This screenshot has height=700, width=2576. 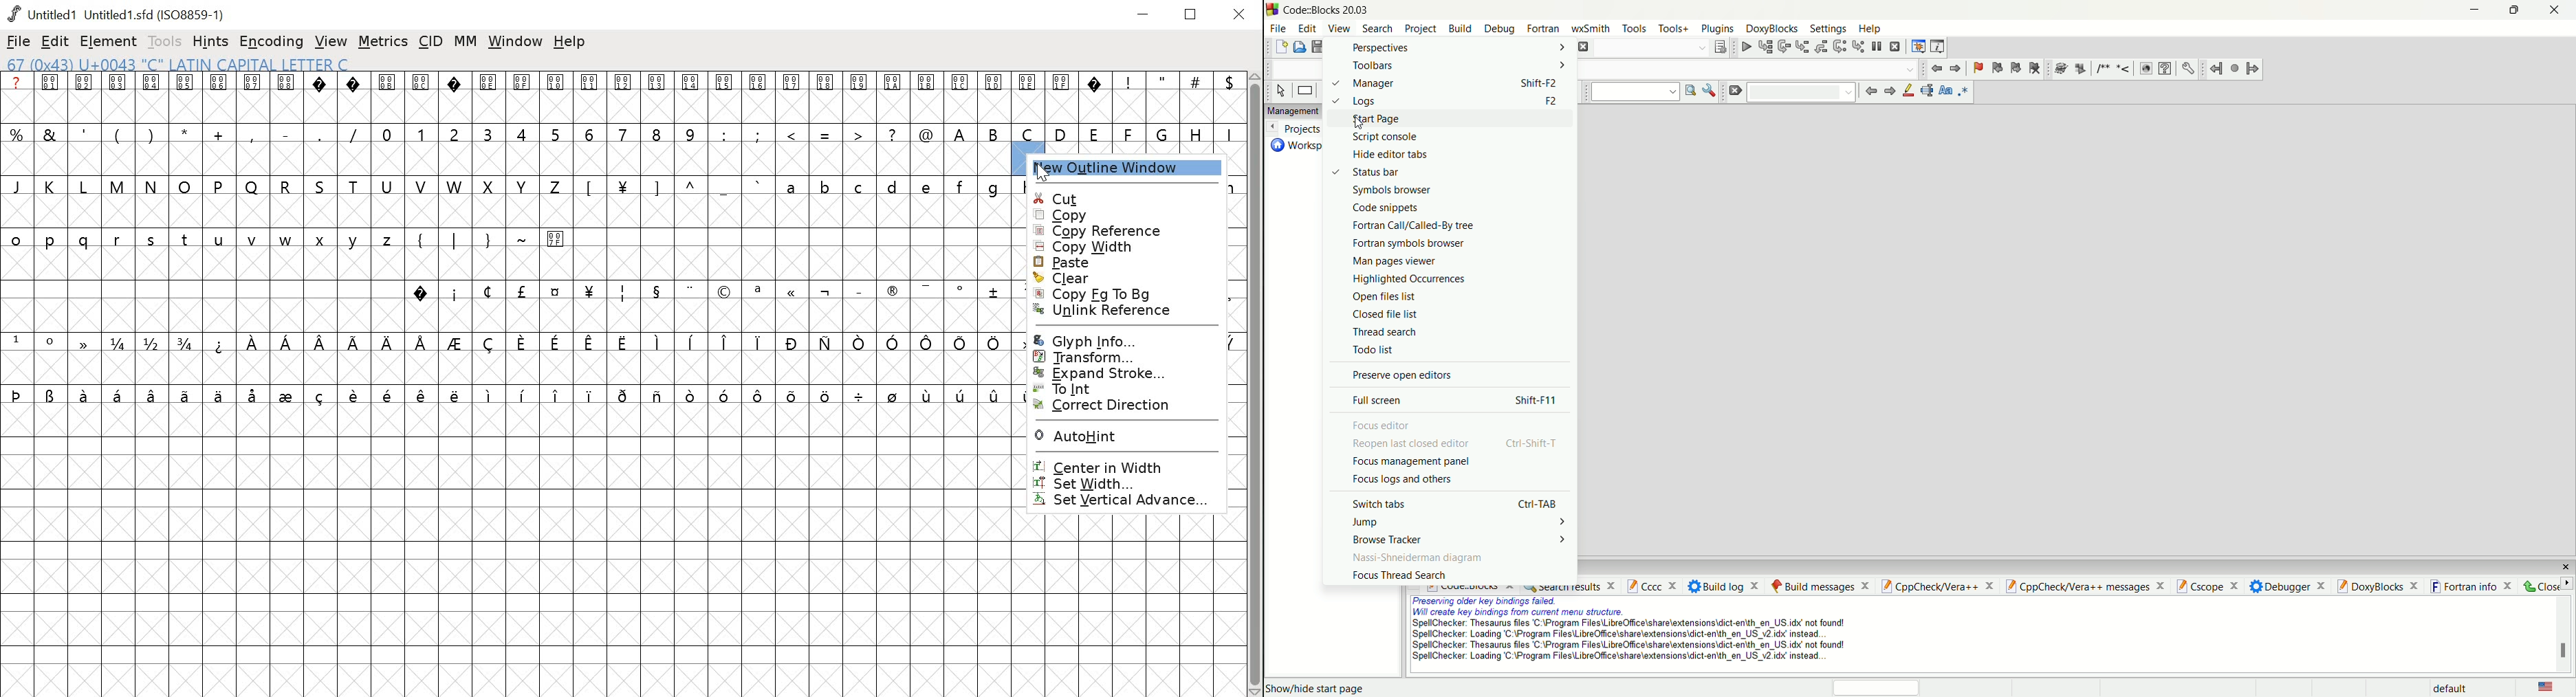 What do you see at coordinates (270, 43) in the screenshot?
I see `encoding` at bounding box center [270, 43].